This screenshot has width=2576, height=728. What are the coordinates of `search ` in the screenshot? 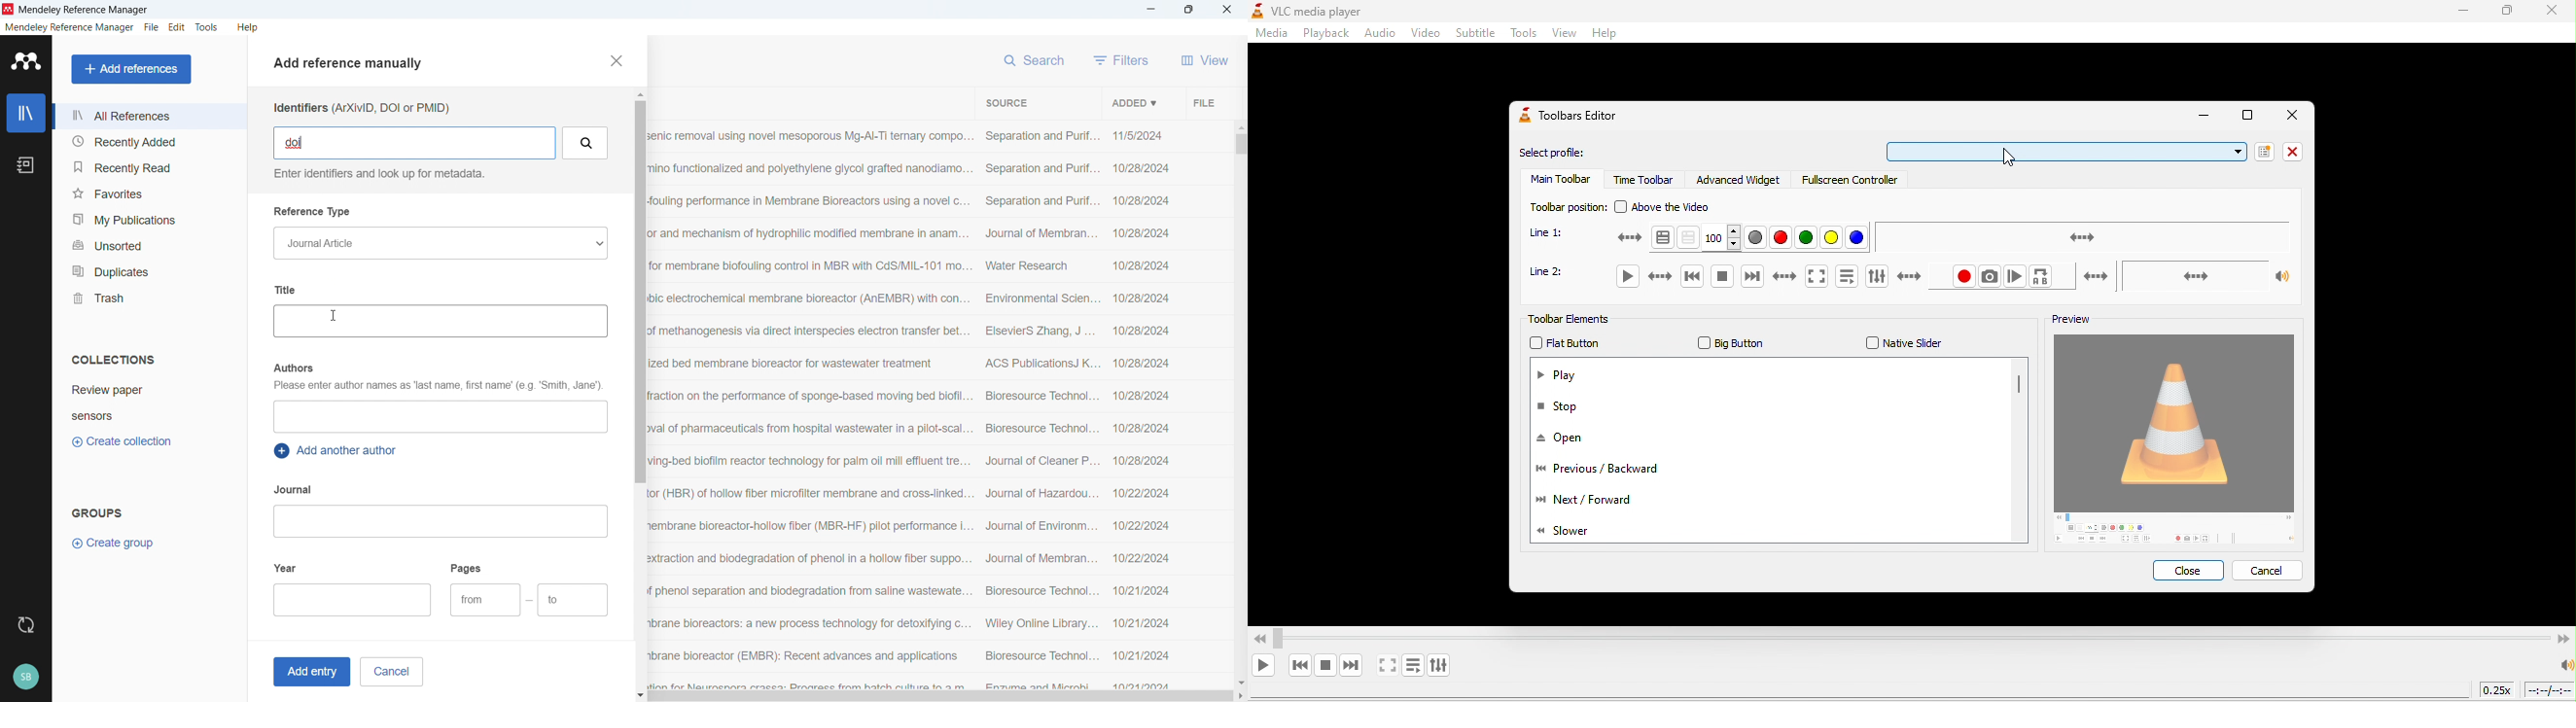 It's located at (1036, 58).